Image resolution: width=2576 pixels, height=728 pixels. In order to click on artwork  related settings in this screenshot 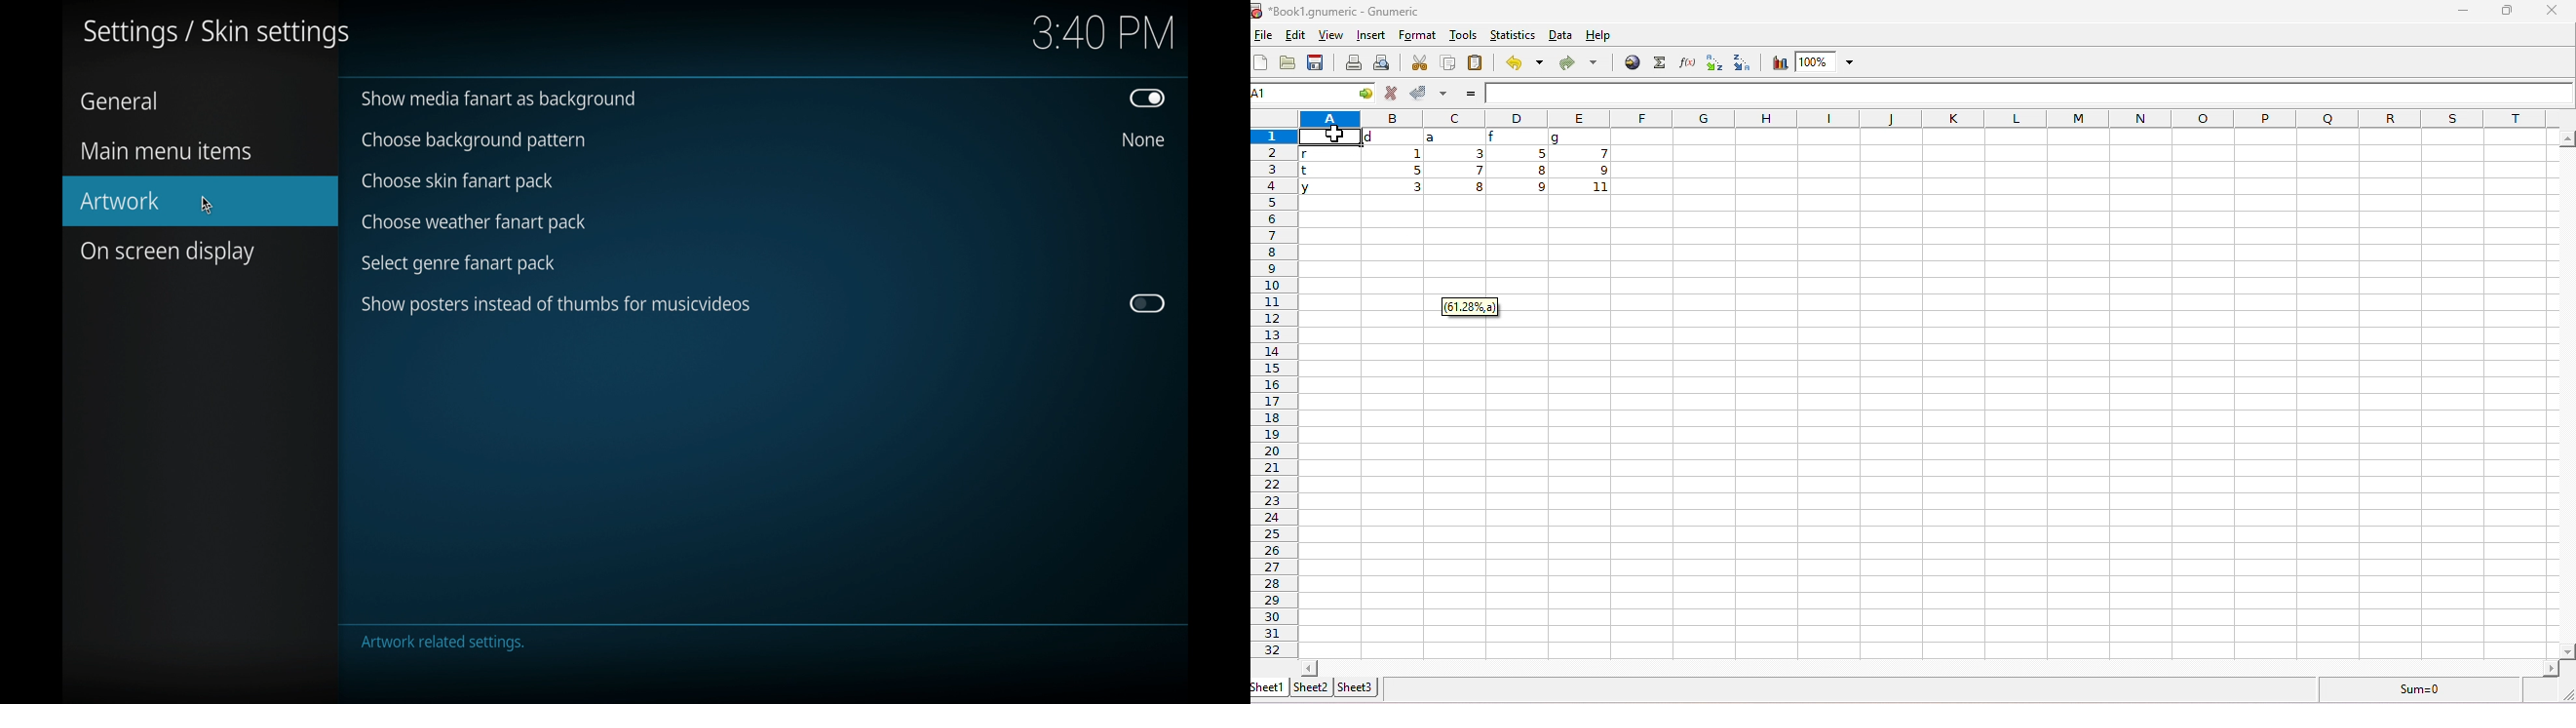, I will do `click(444, 644)`.